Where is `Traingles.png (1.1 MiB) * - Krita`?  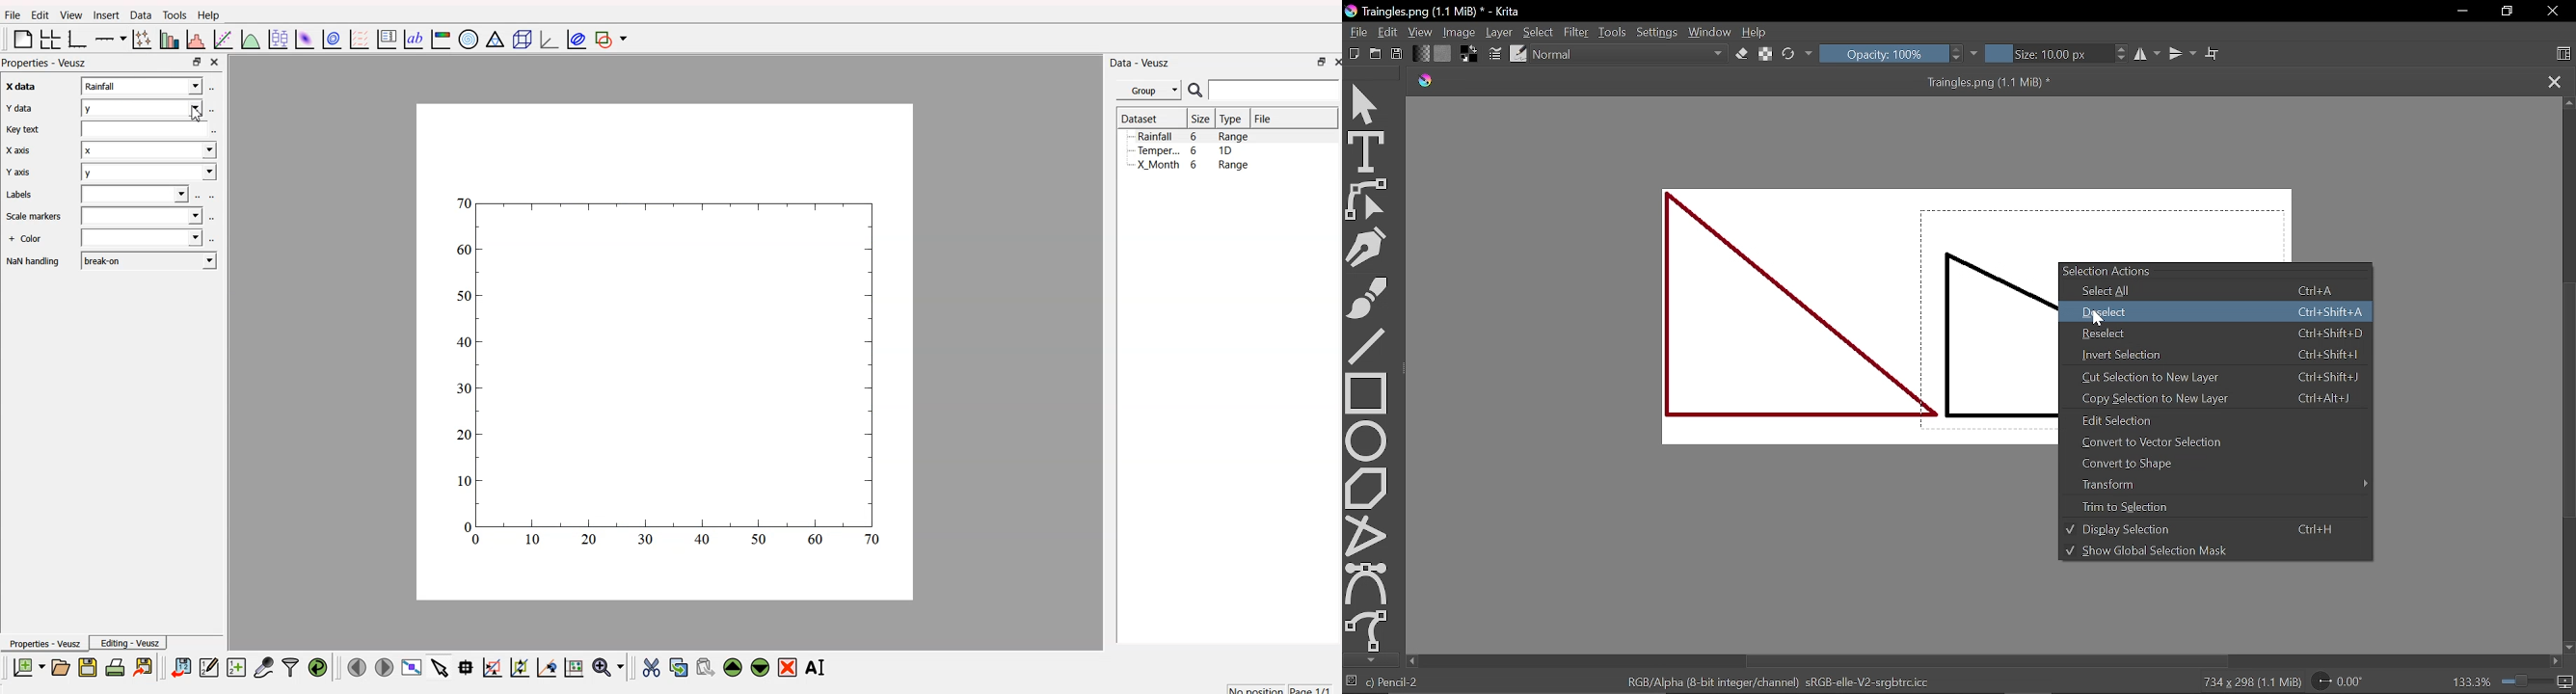 Traingles.png (1.1 MiB) * - Krita is located at coordinates (1438, 12).